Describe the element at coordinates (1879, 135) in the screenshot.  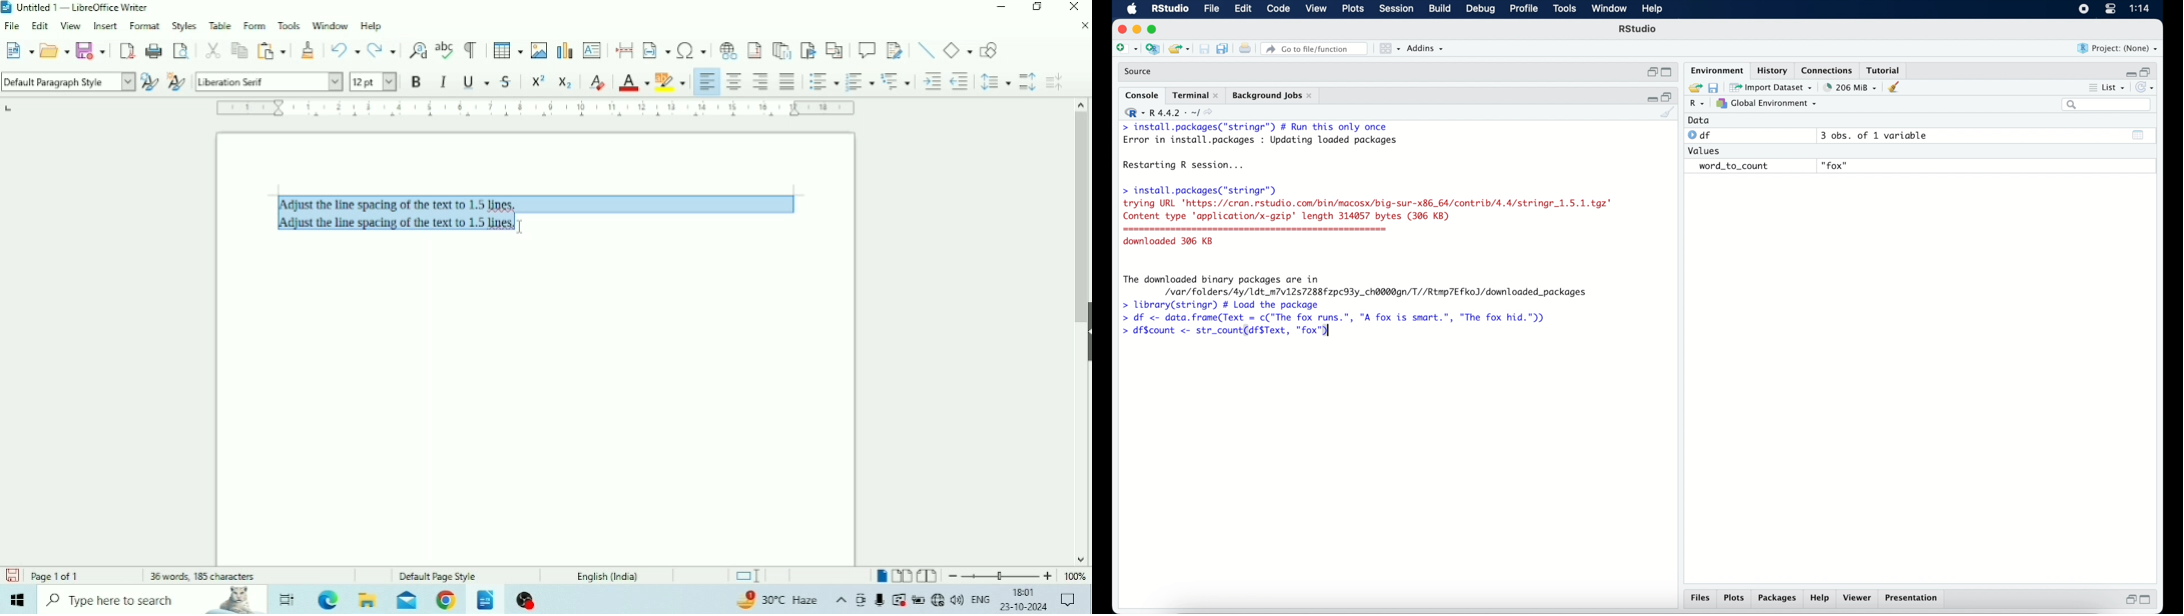
I see `3 obs, of 1 variable` at that location.